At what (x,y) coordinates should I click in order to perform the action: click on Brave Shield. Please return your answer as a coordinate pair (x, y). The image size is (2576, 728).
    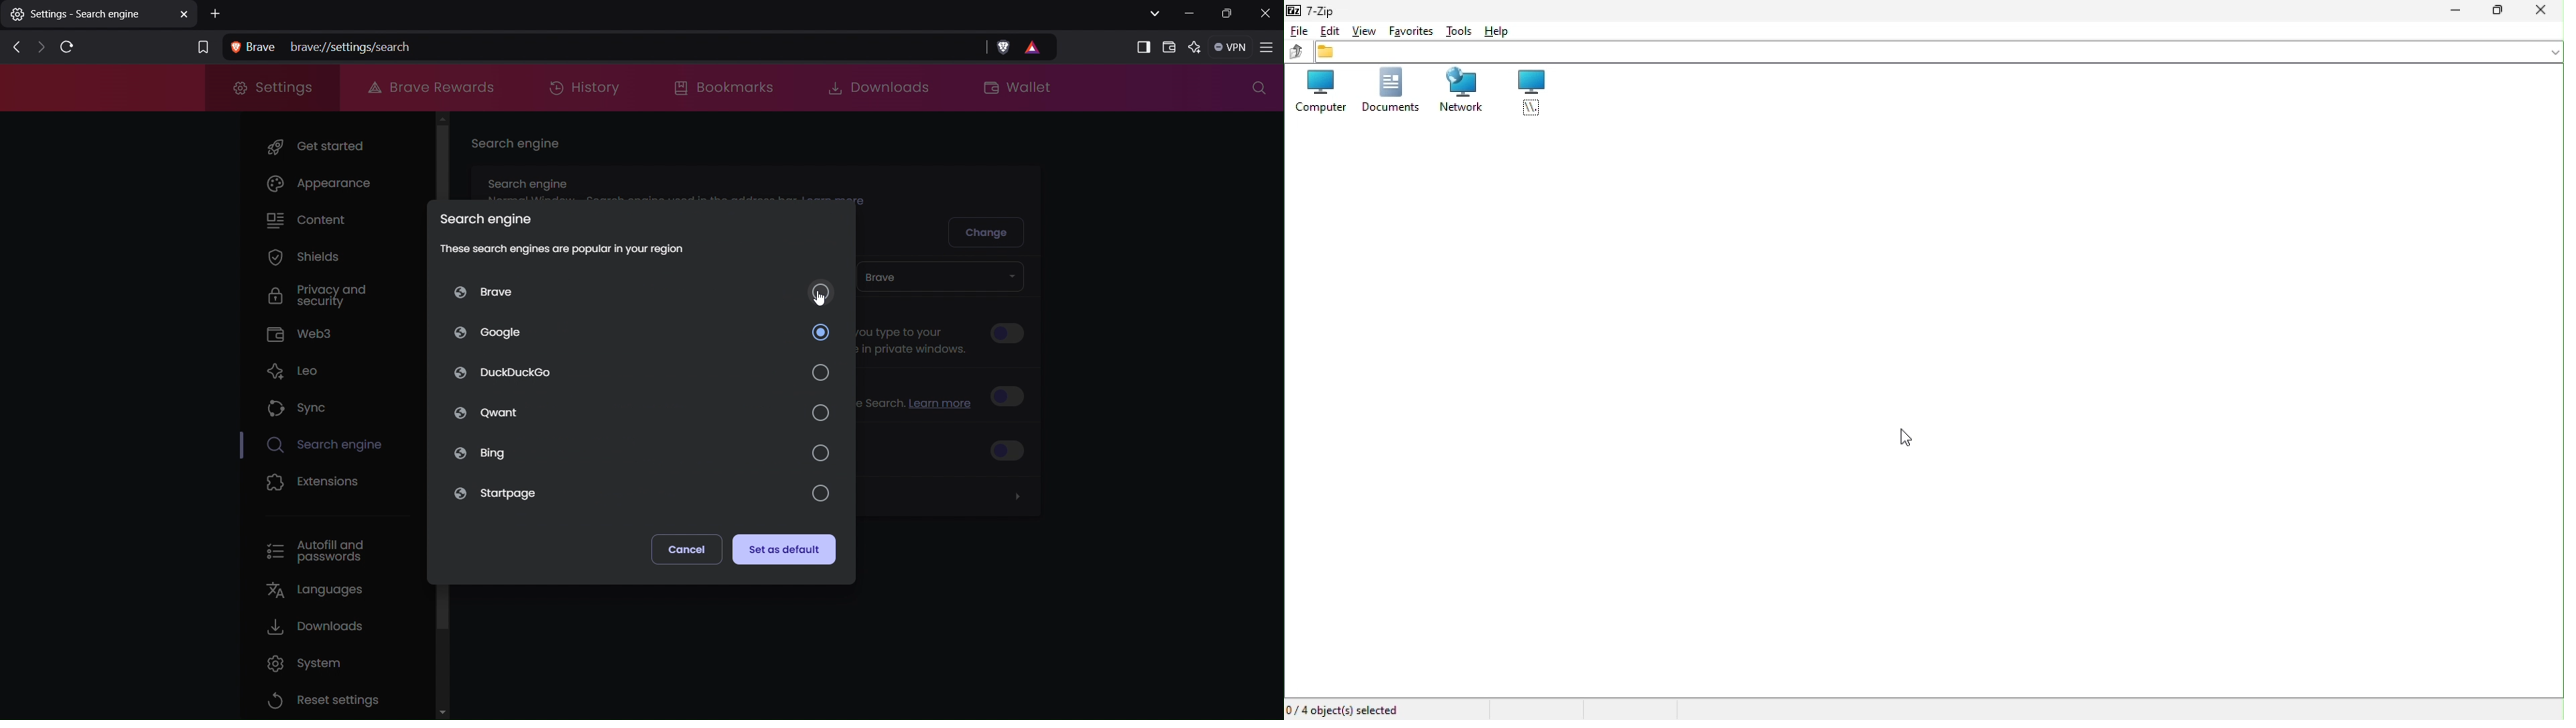
    Looking at the image, I should click on (1003, 48).